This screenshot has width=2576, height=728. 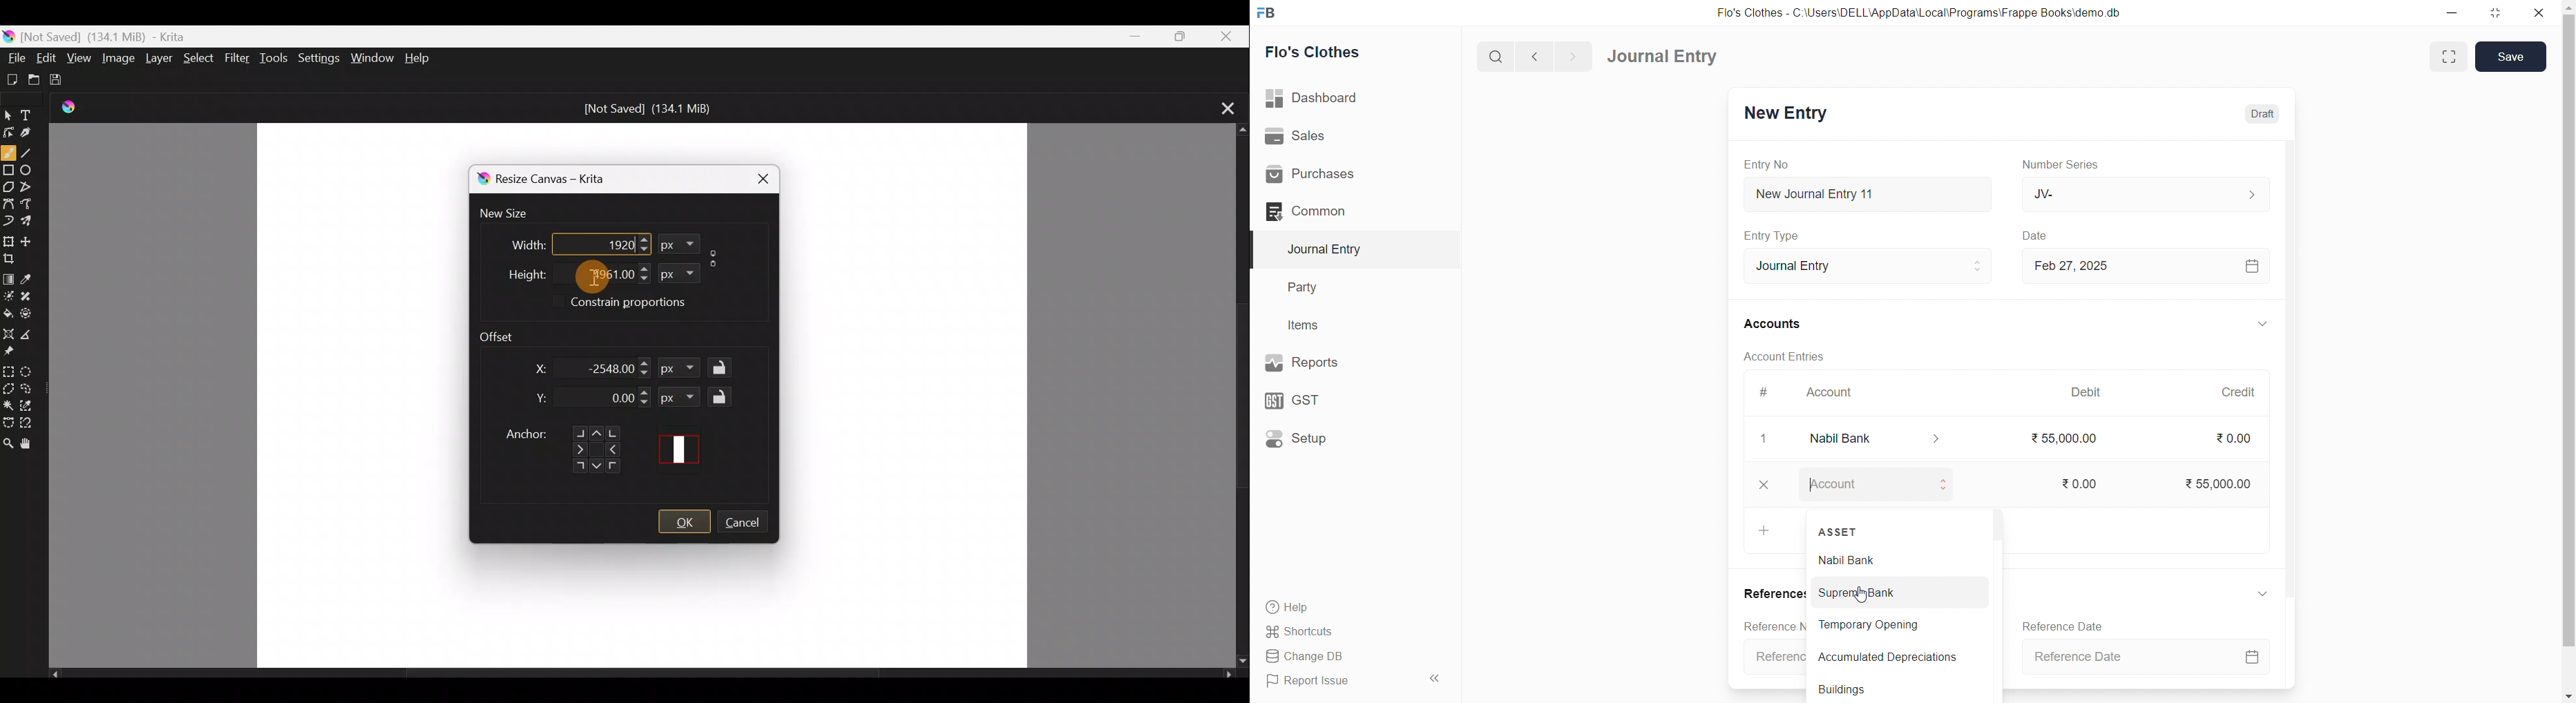 I want to click on Krita Logo, so click(x=9, y=33).